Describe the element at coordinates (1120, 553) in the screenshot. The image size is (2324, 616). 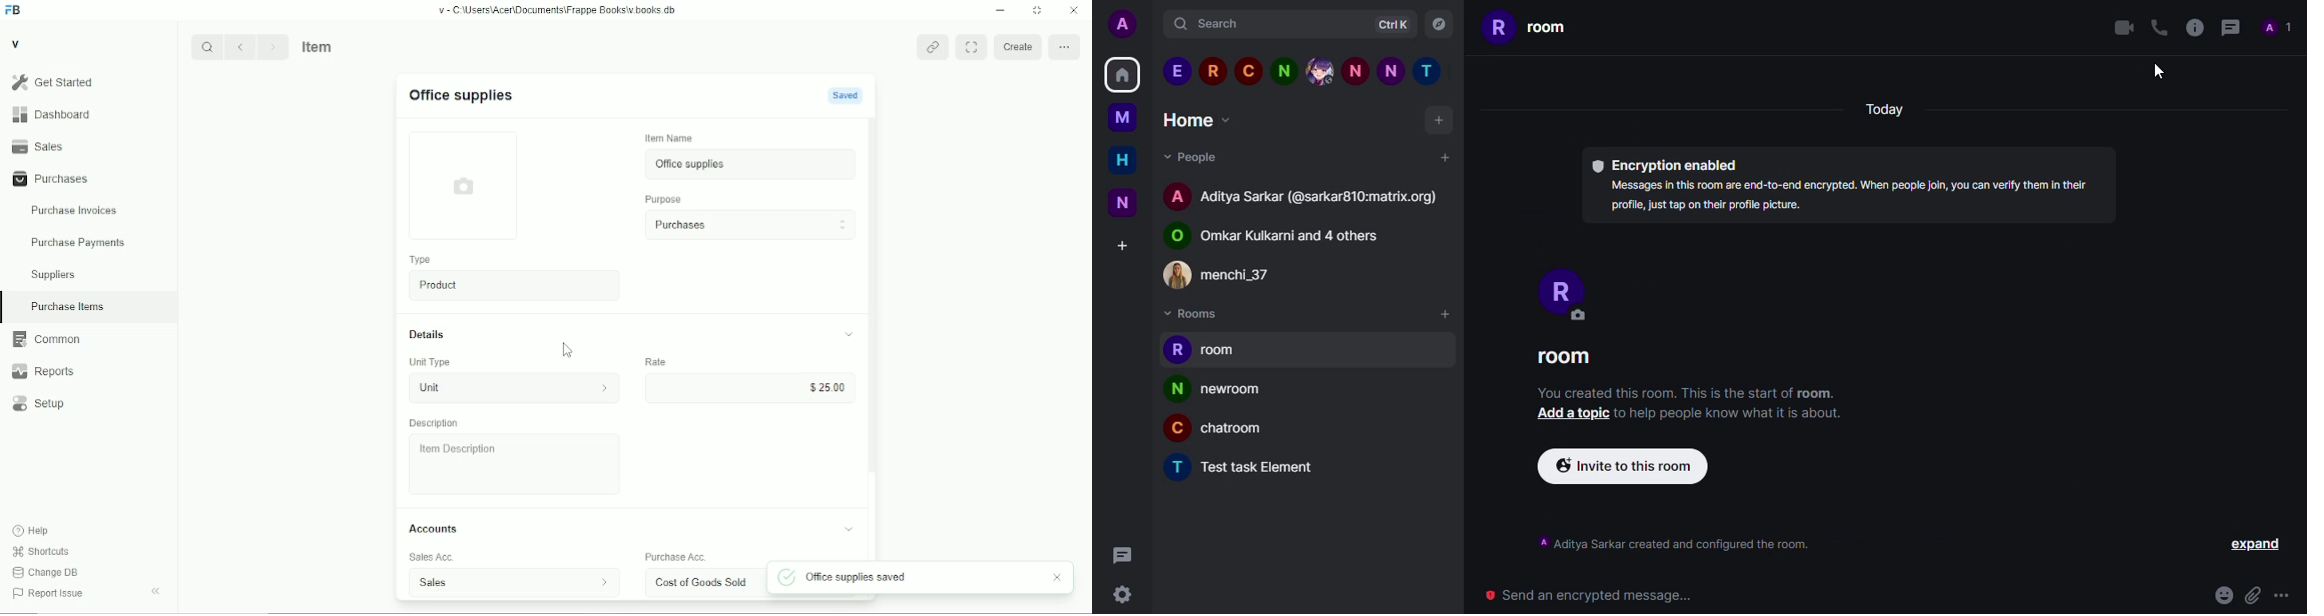
I see `threads` at that location.